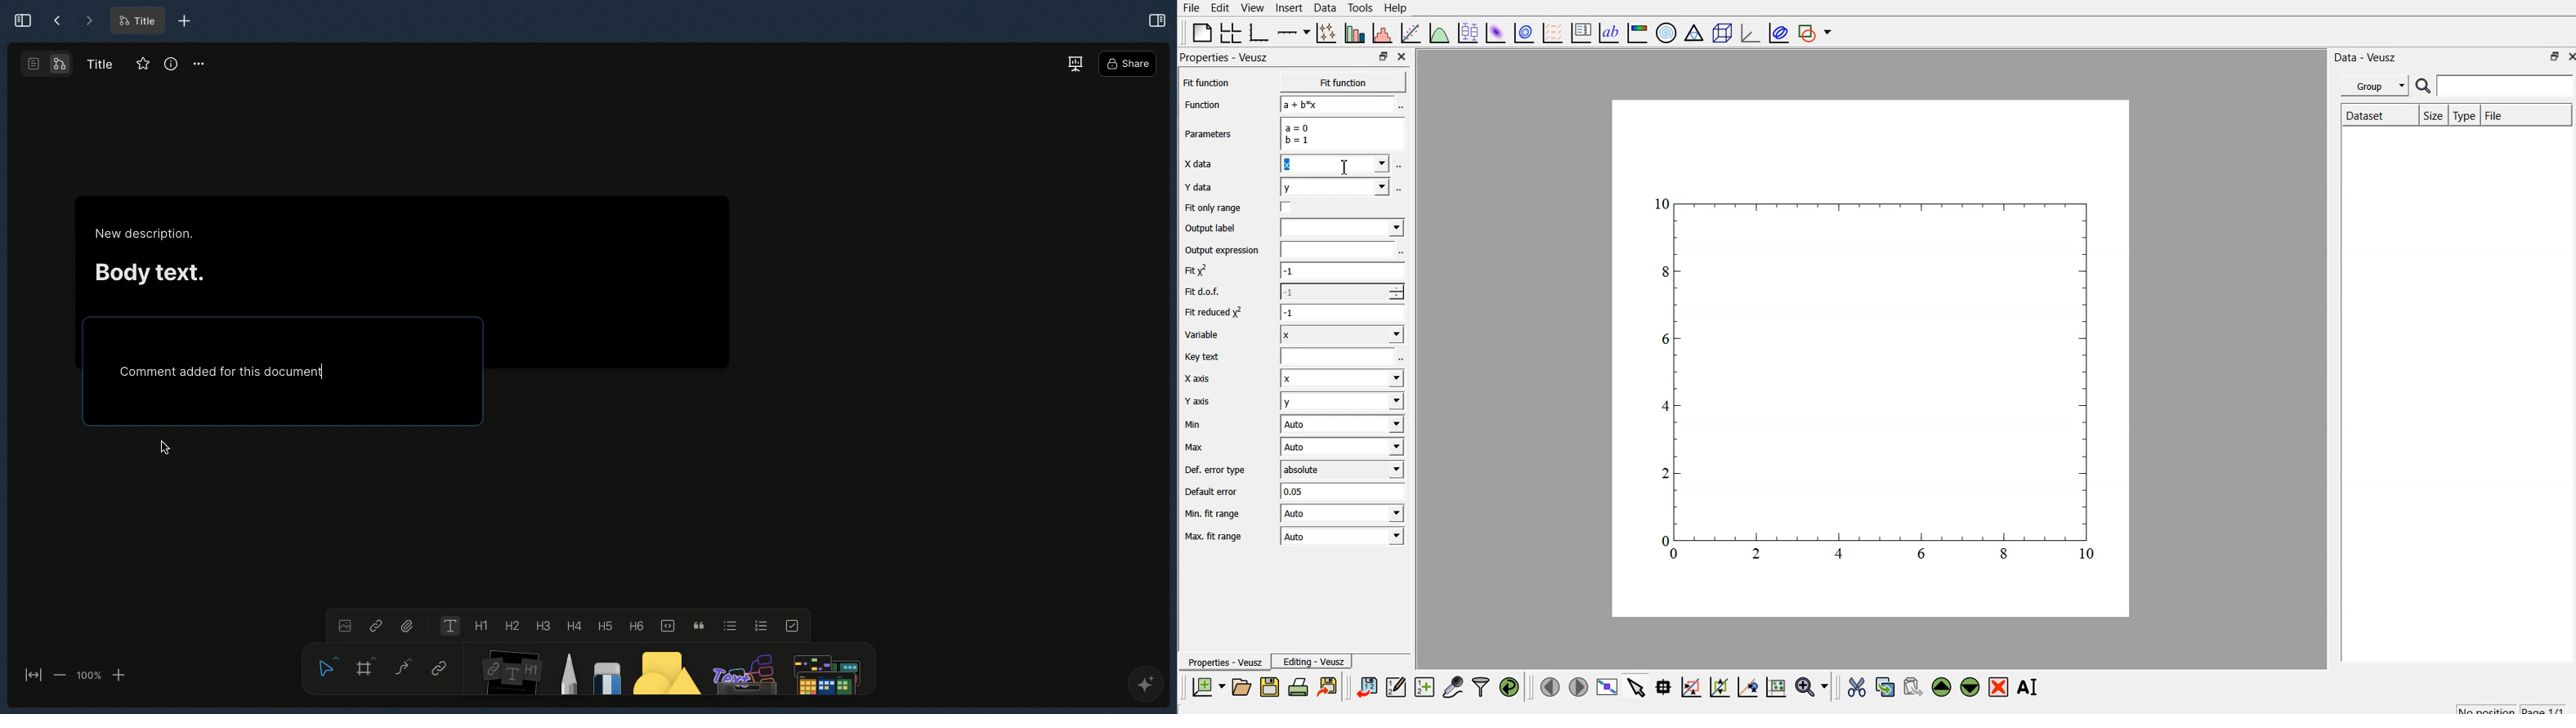 The height and width of the screenshot is (728, 2576). I want to click on restore down, so click(2548, 59).